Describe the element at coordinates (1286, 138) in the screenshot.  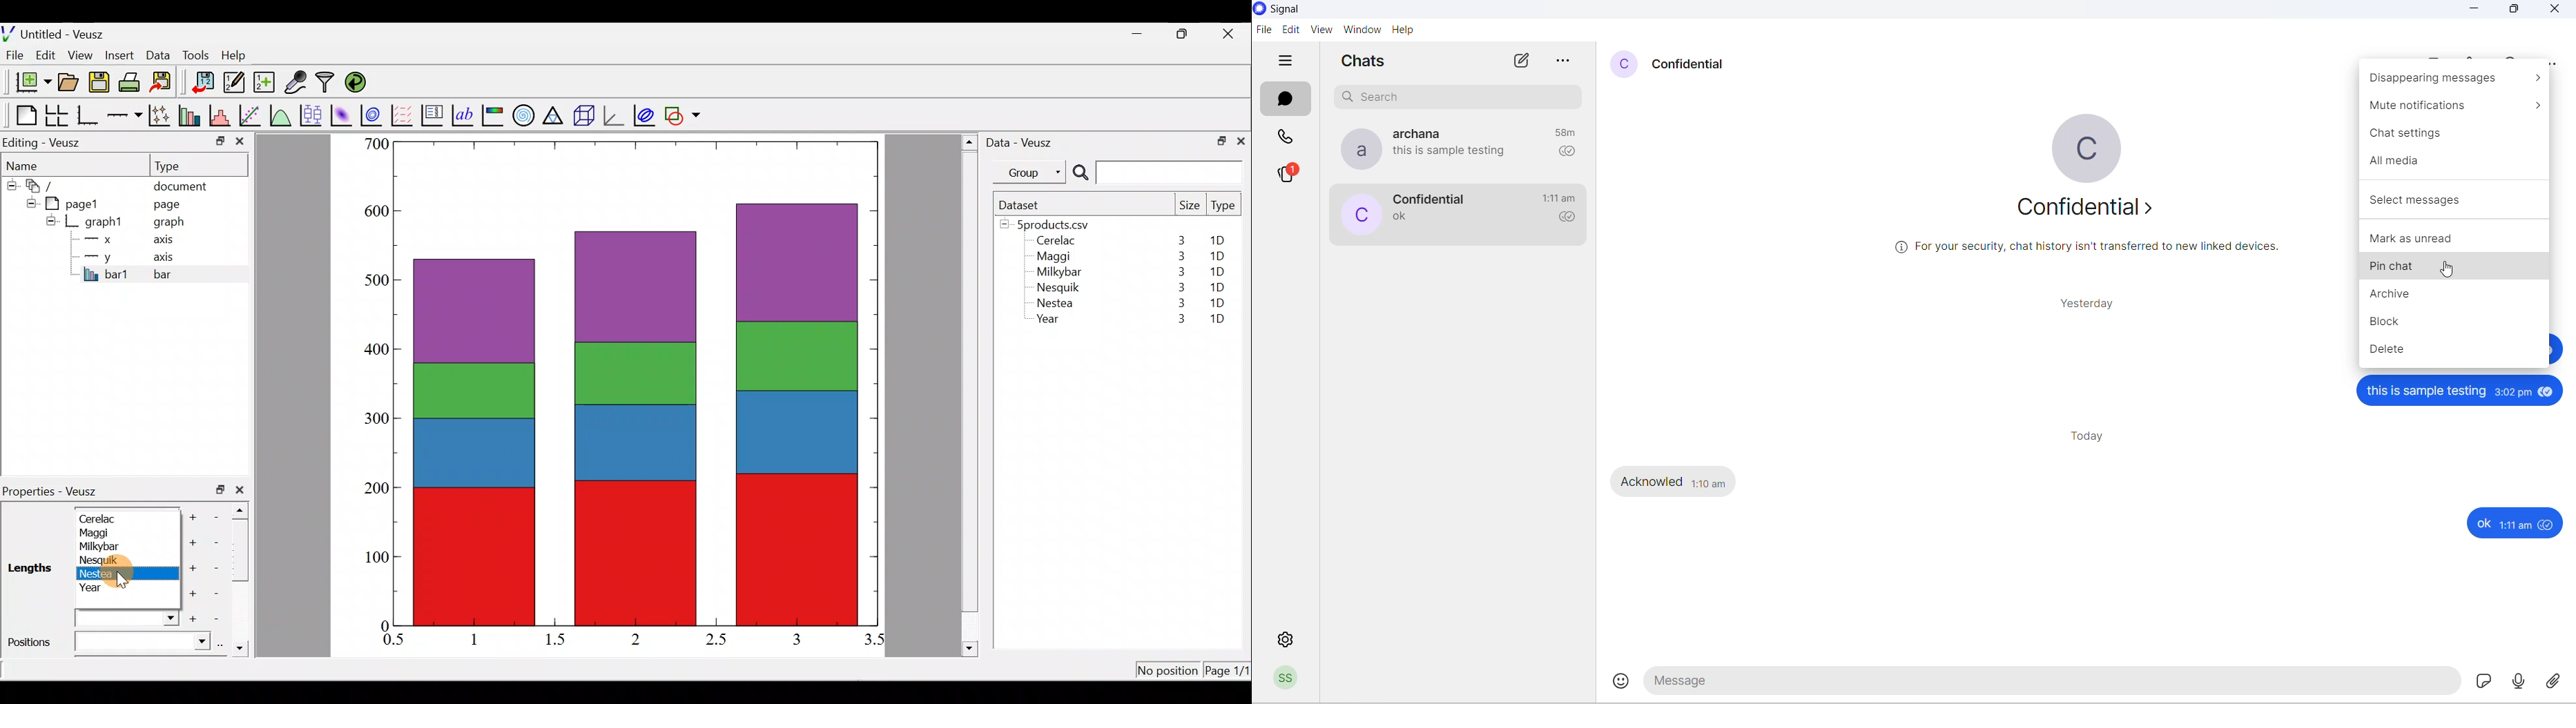
I see `calls` at that location.